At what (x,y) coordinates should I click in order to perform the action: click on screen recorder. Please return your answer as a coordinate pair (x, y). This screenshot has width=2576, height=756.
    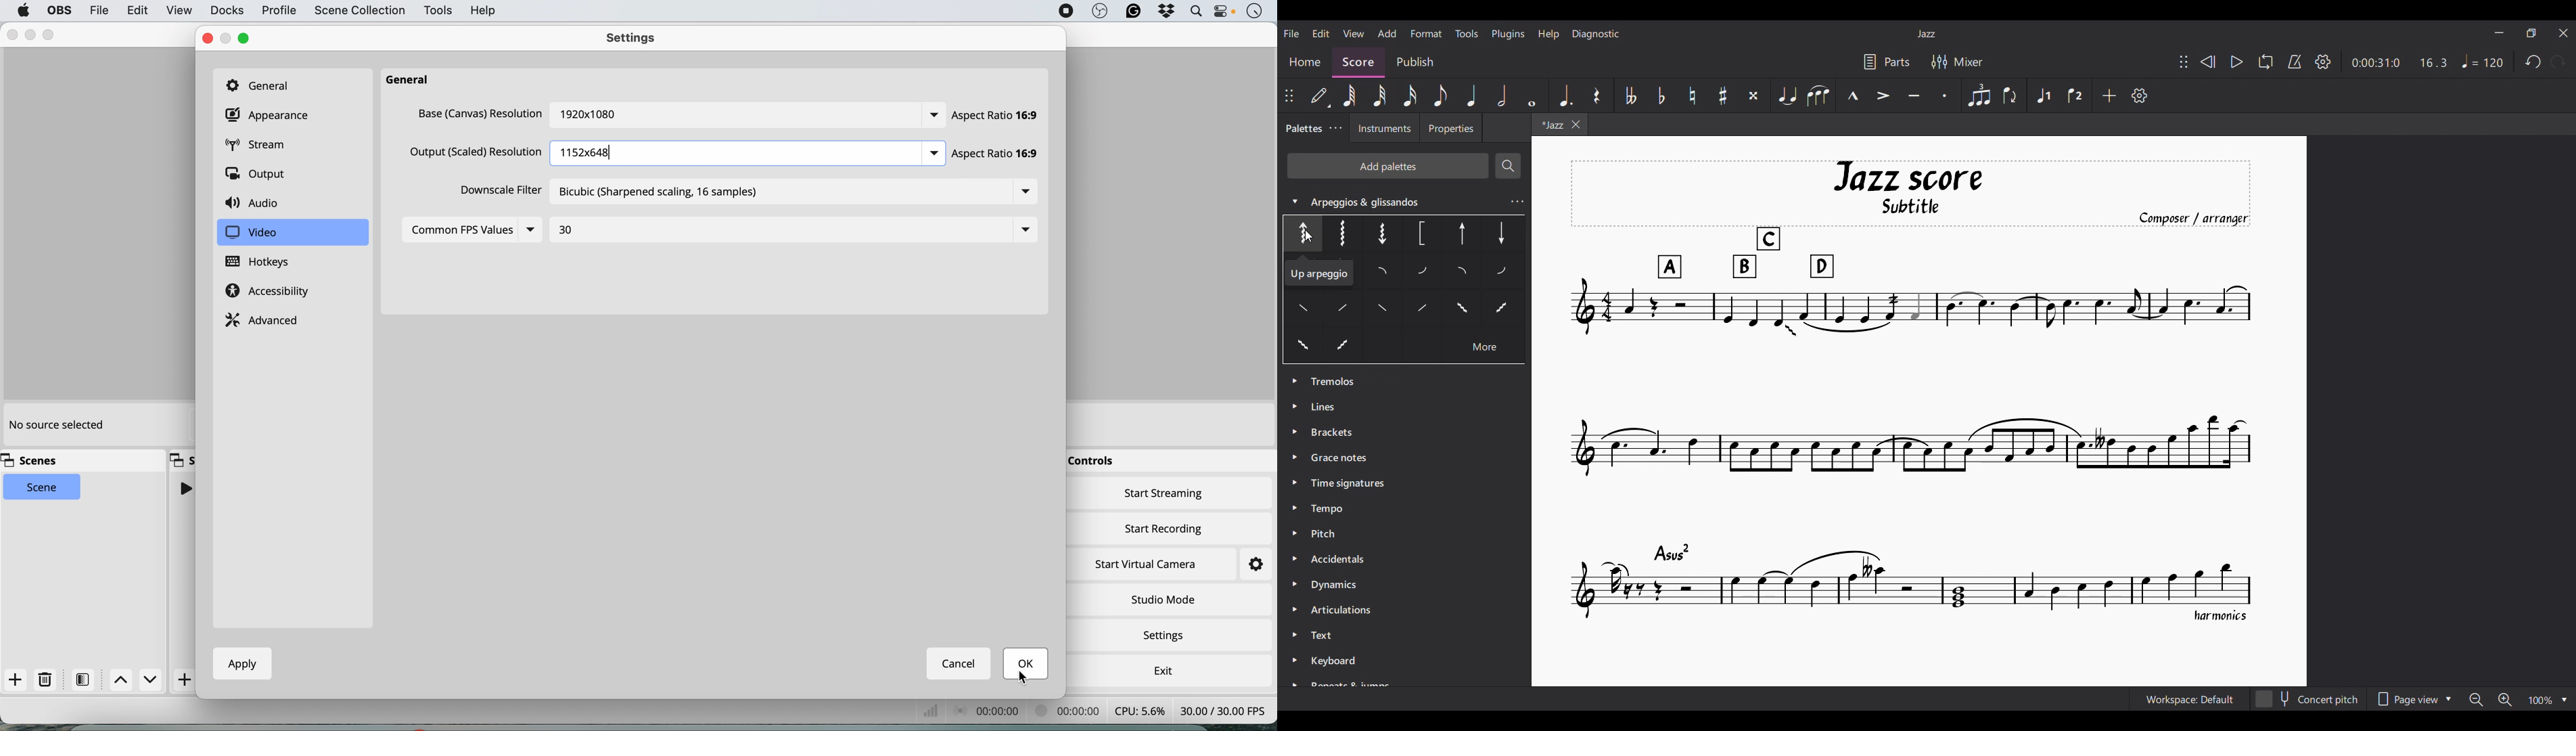
    Looking at the image, I should click on (1065, 11).